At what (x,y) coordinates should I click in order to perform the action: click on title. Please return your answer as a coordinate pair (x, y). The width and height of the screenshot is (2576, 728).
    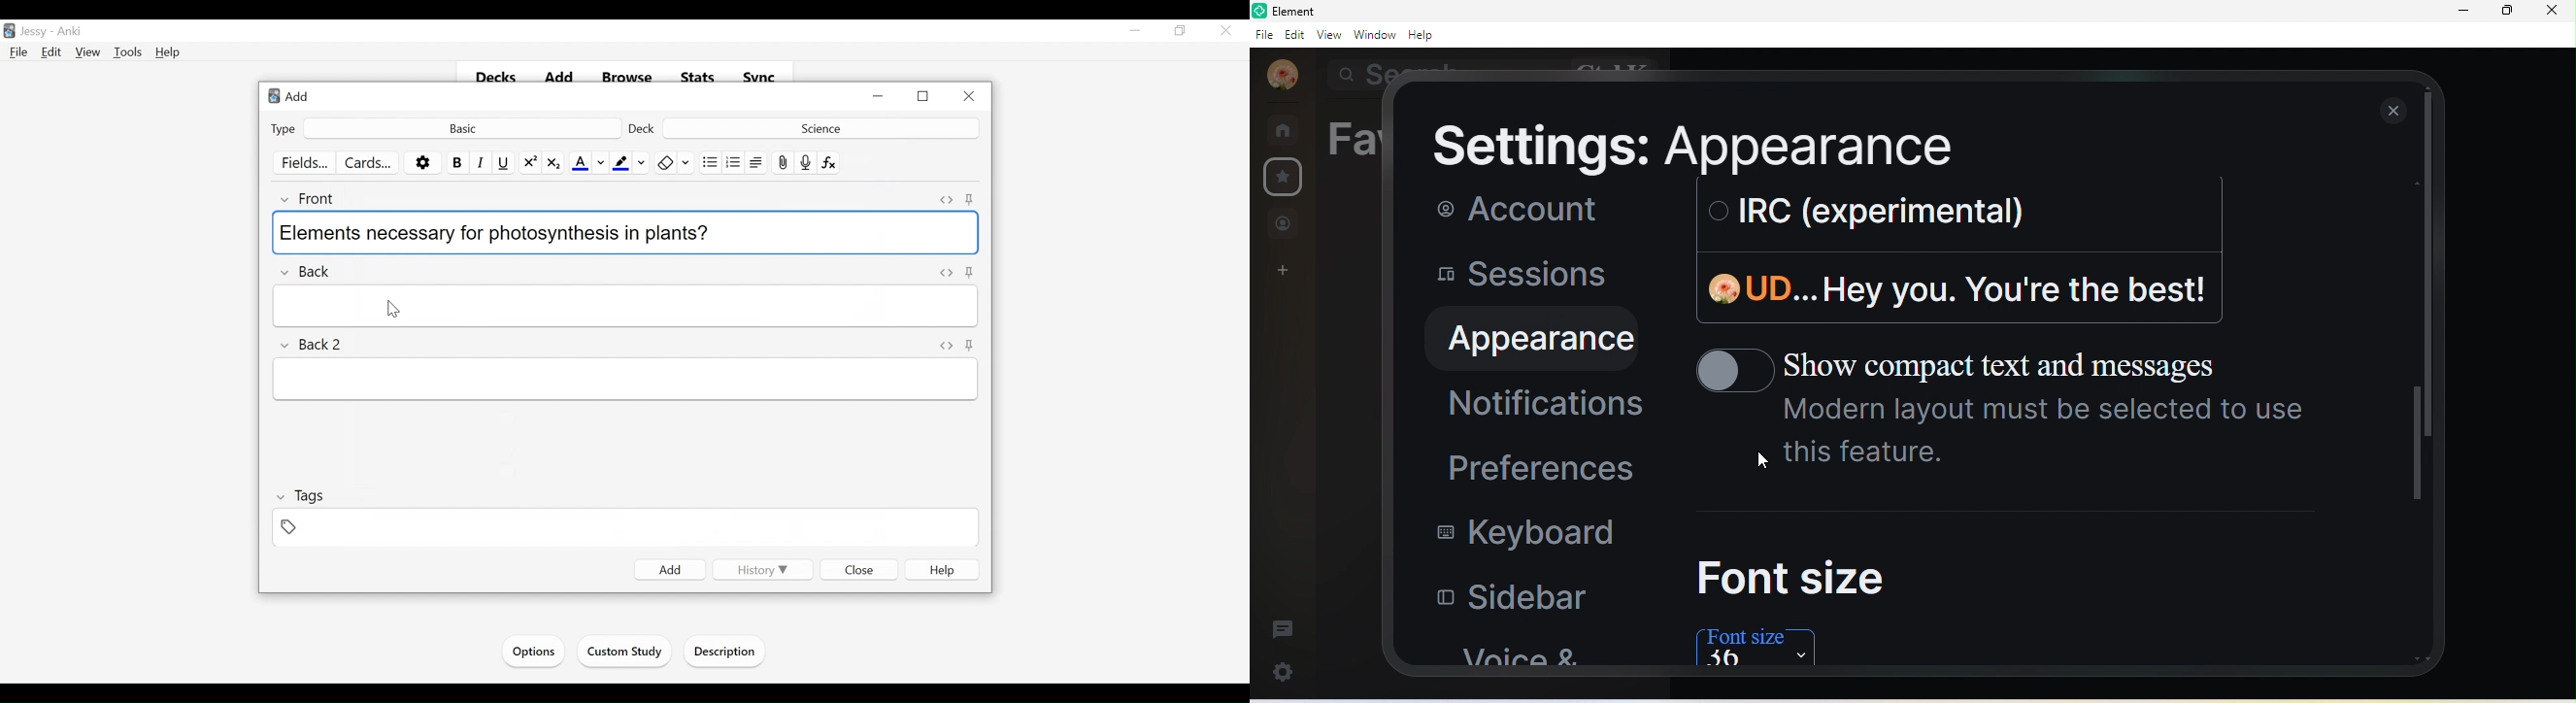
    Looking at the image, I should click on (1299, 11).